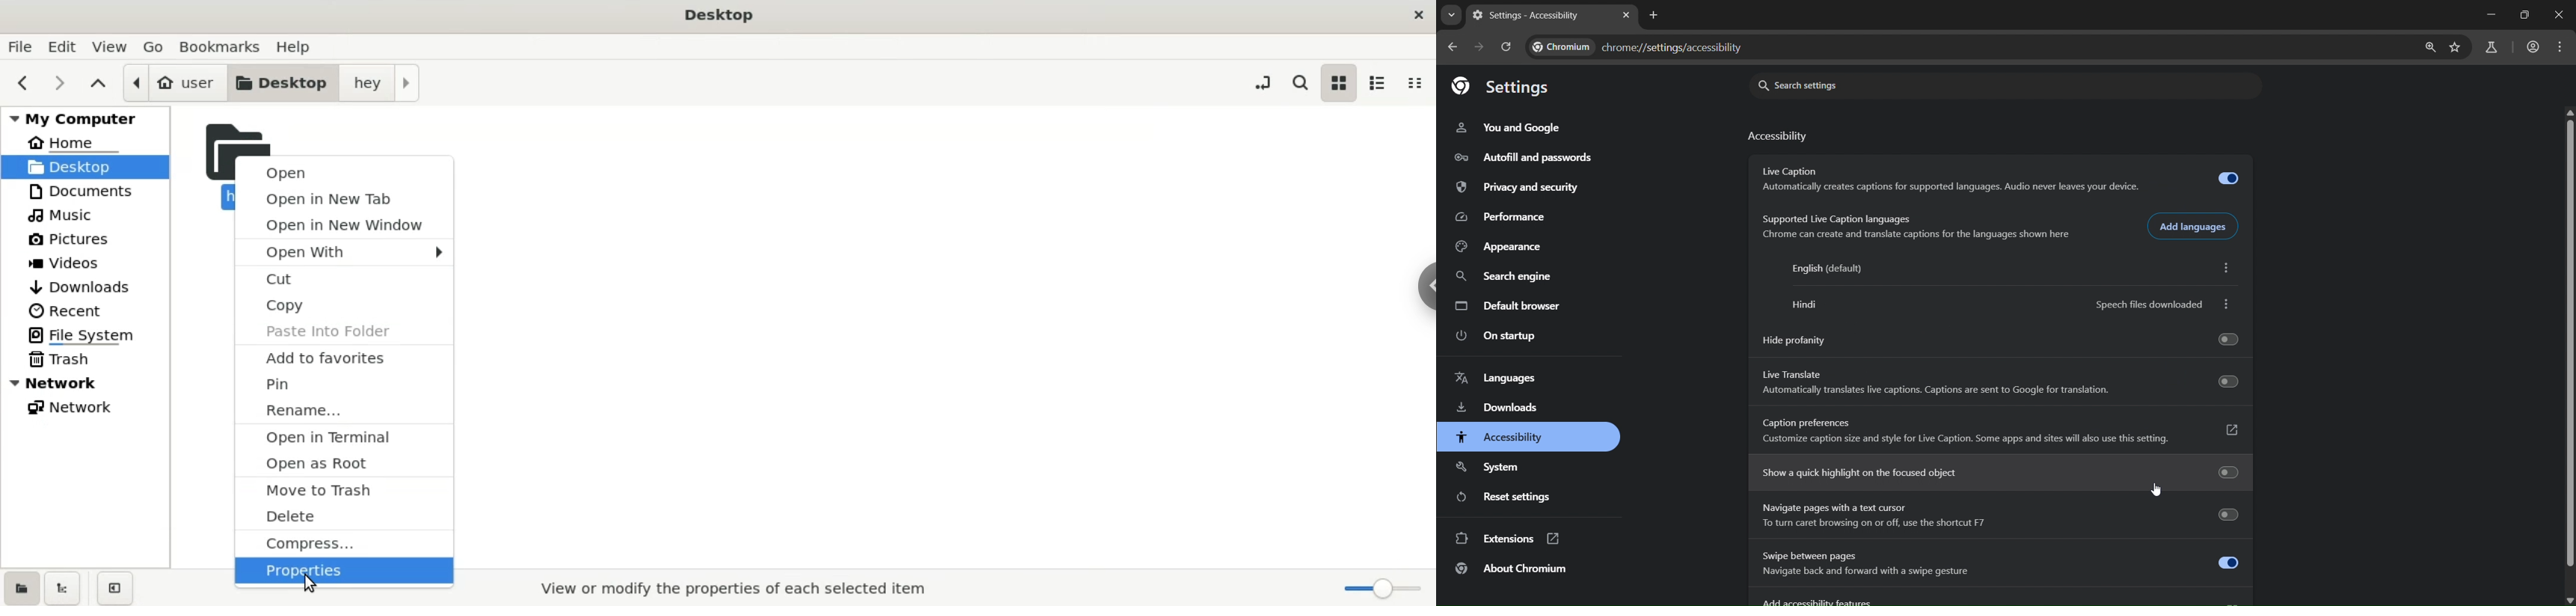 This screenshot has height=616, width=2576. What do you see at coordinates (302, 49) in the screenshot?
I see `help` at bounding box center [302, 49].